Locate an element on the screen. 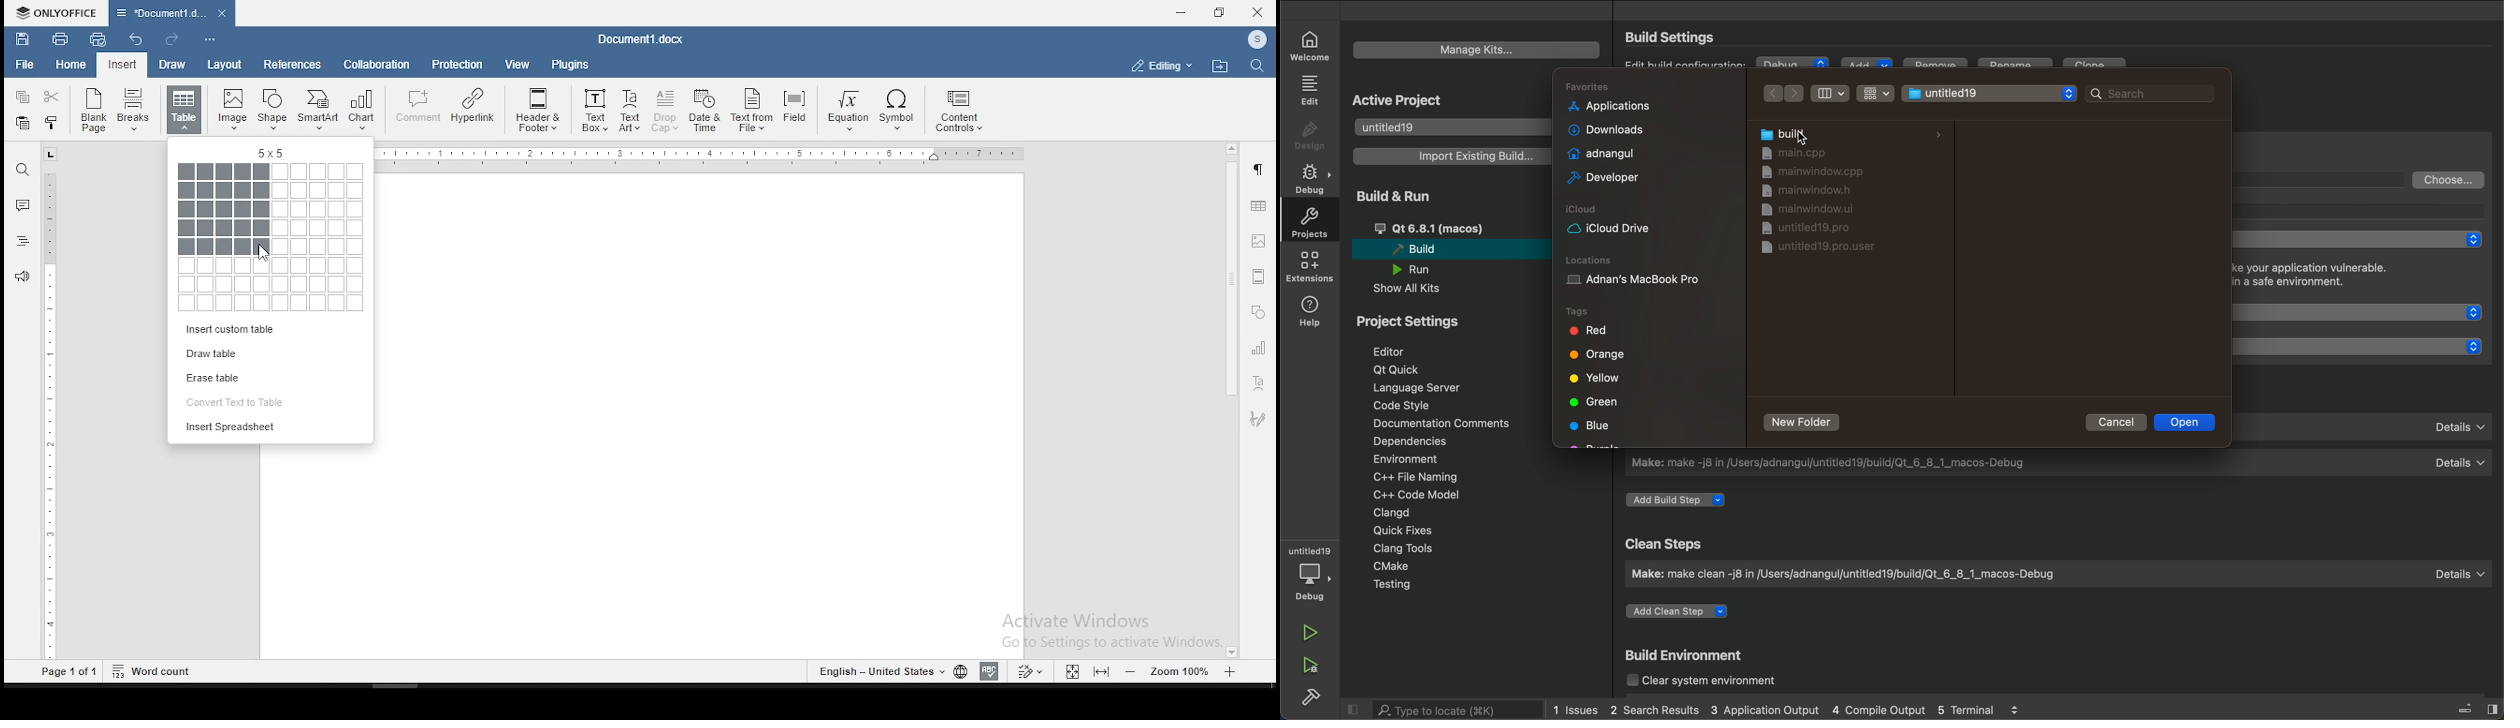 The height and width of the screenshot is (728, 2520). quick fixes is located at coordinates (1399, 530).